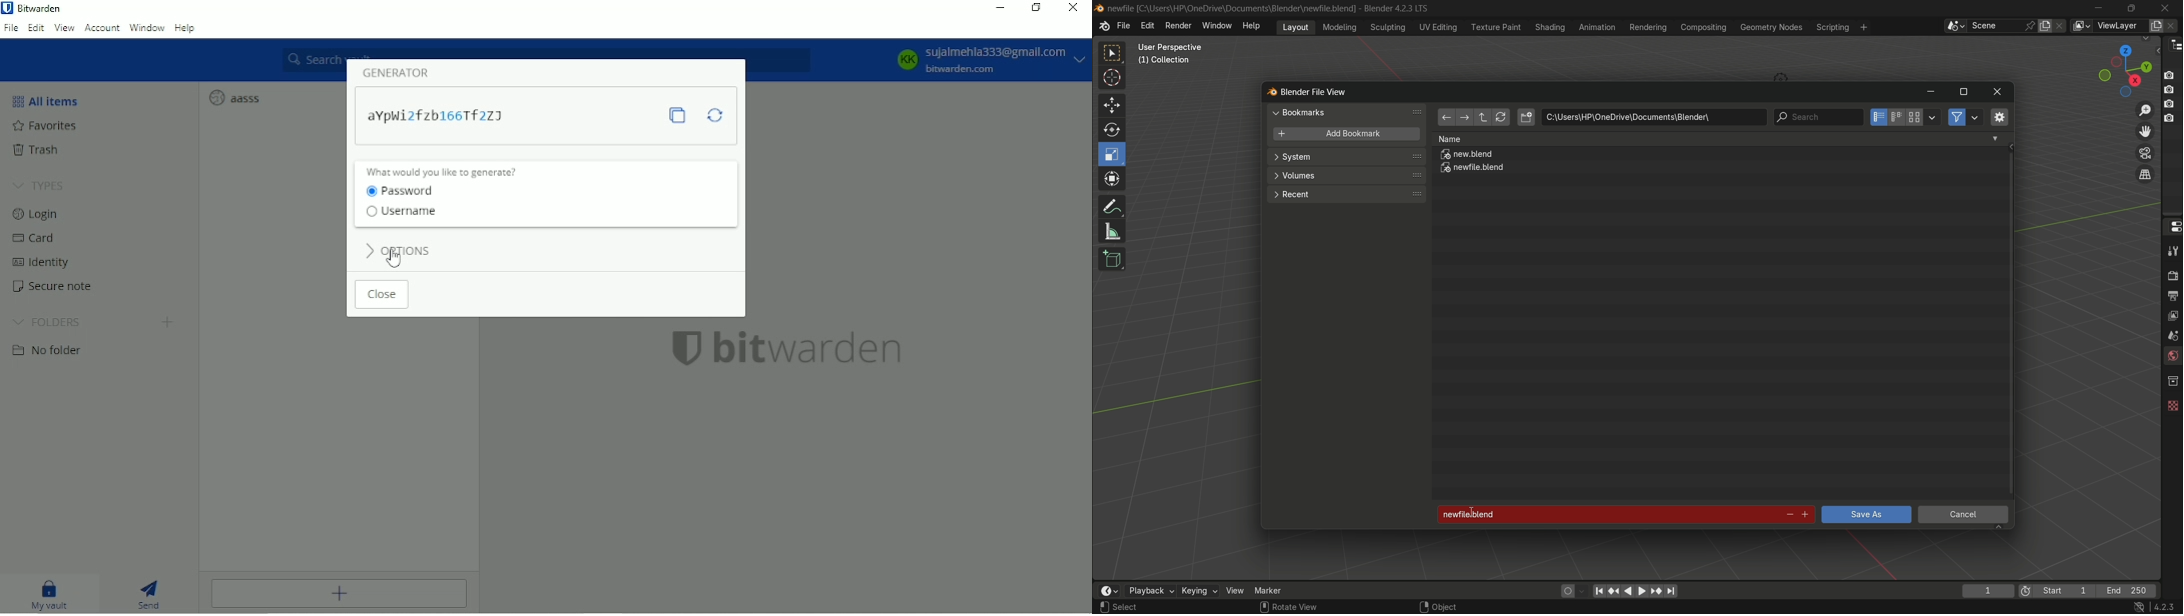  I want to click on zoom in/out, so click(2146, 109).